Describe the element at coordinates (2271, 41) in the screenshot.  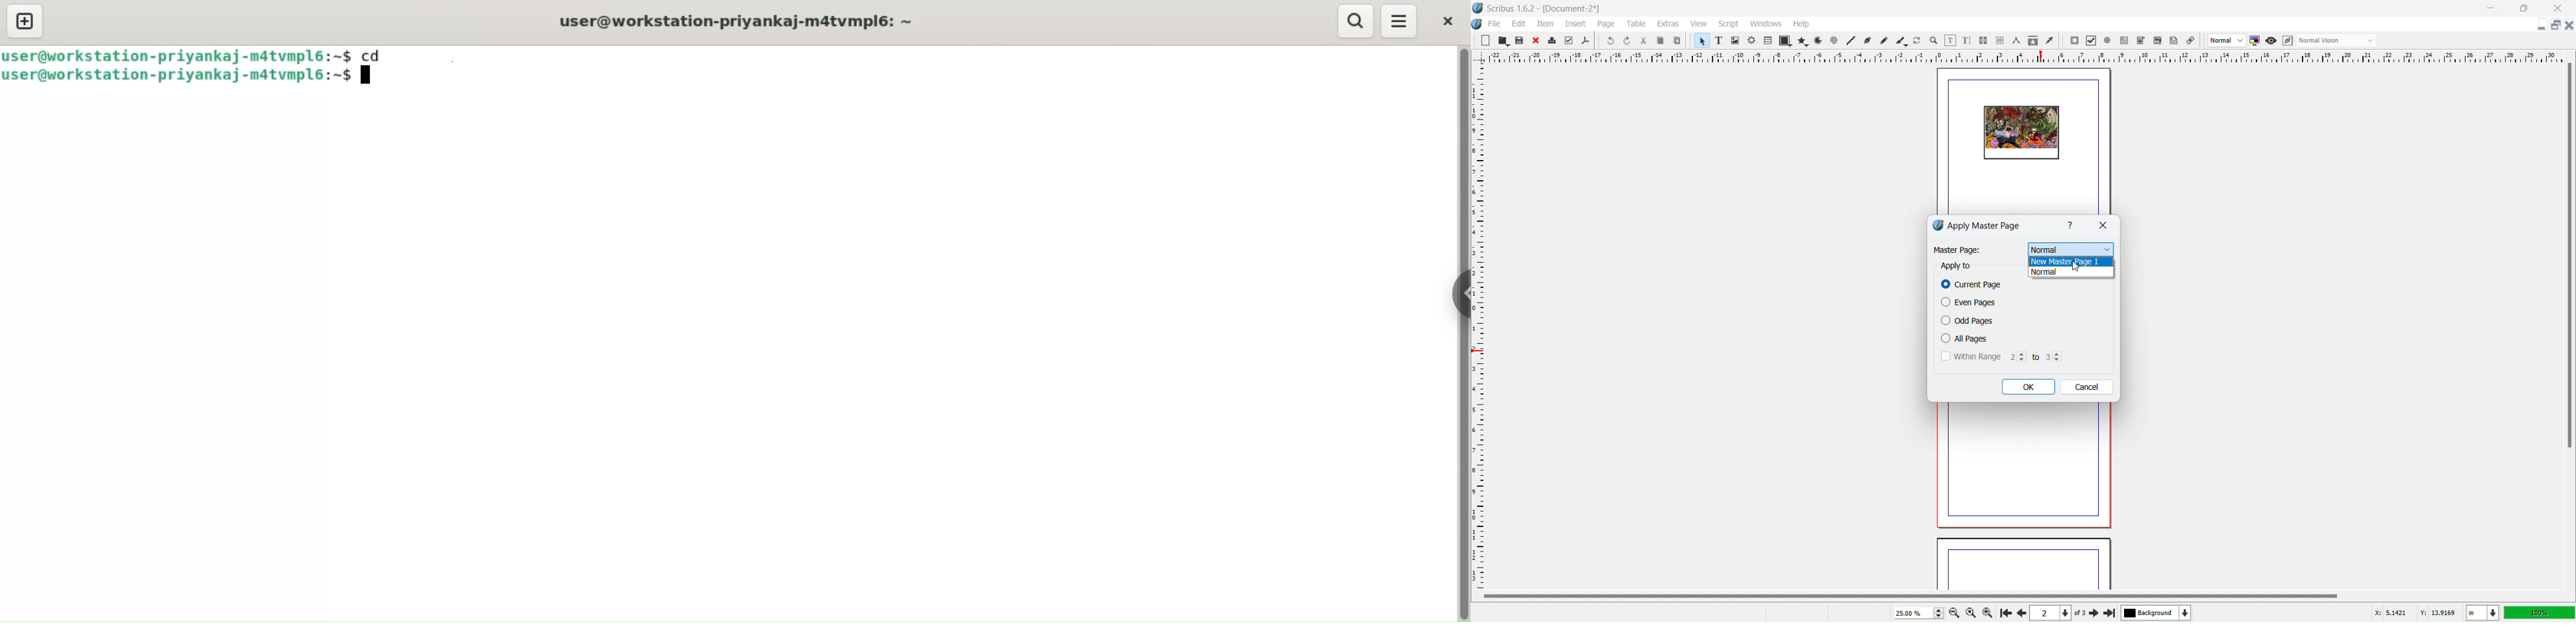
I see `preview mode` at that location.